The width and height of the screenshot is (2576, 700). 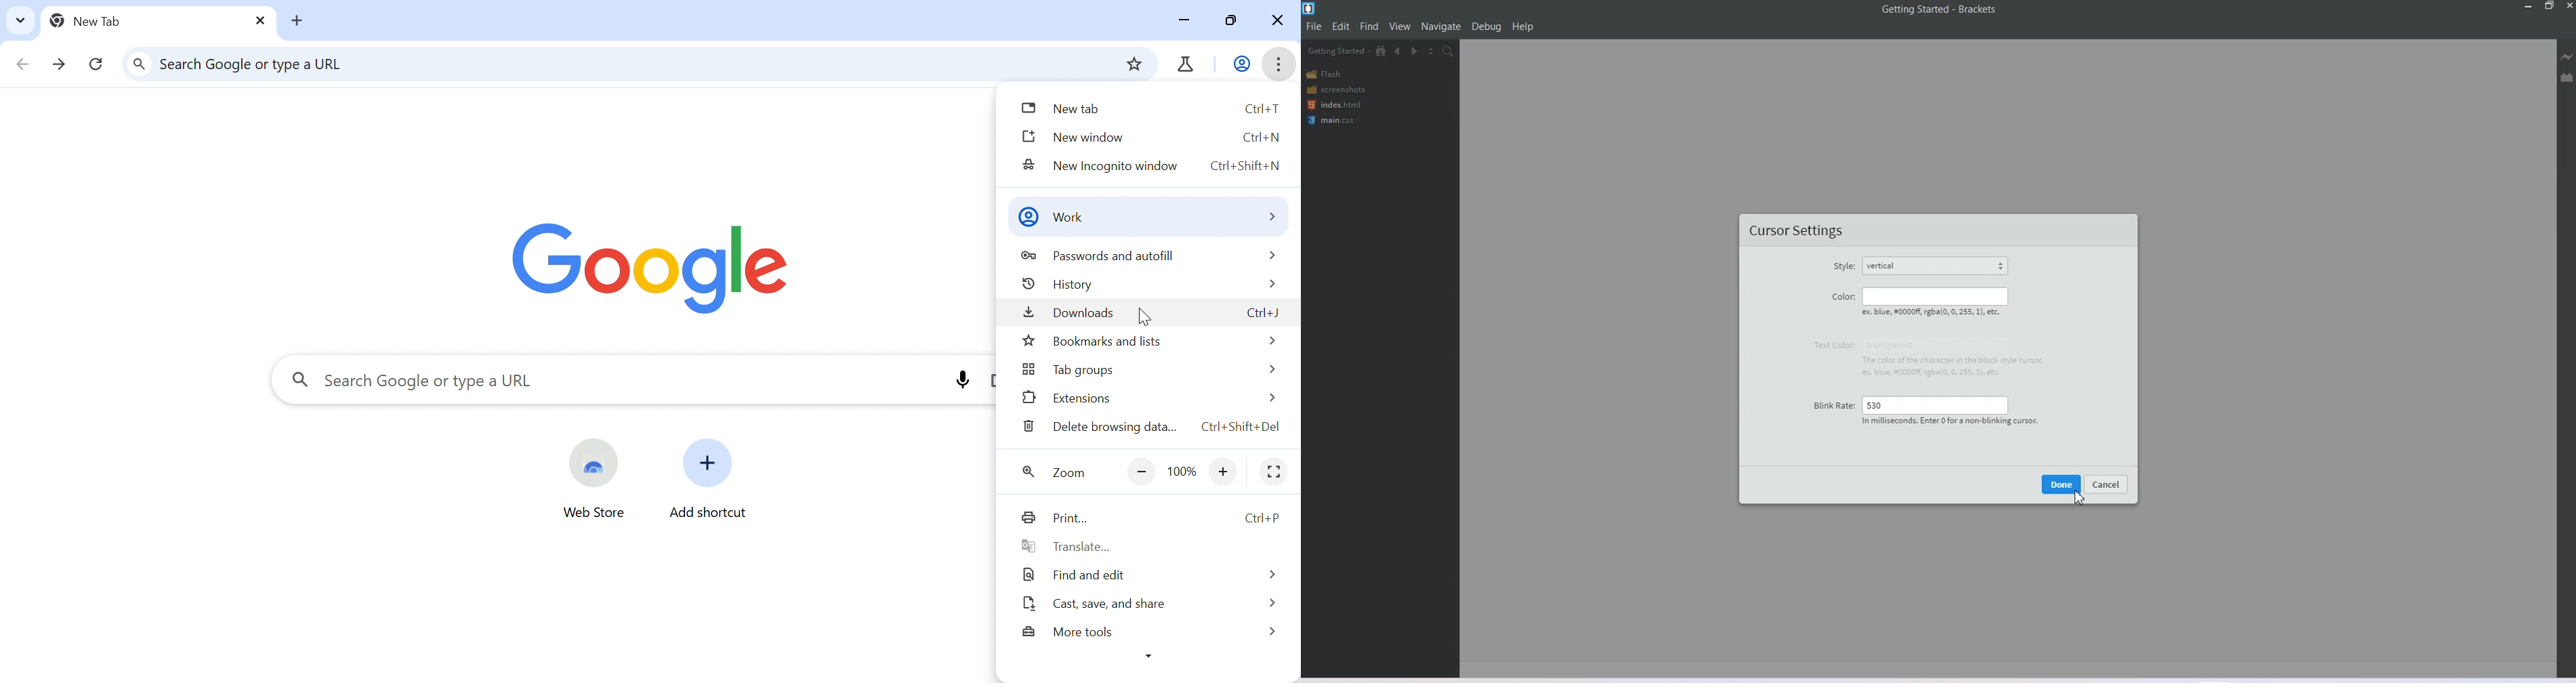 What do you see at coordinates (96, 65) in the screenshot?
I see `Refresh` at bounding box center [96, 65].